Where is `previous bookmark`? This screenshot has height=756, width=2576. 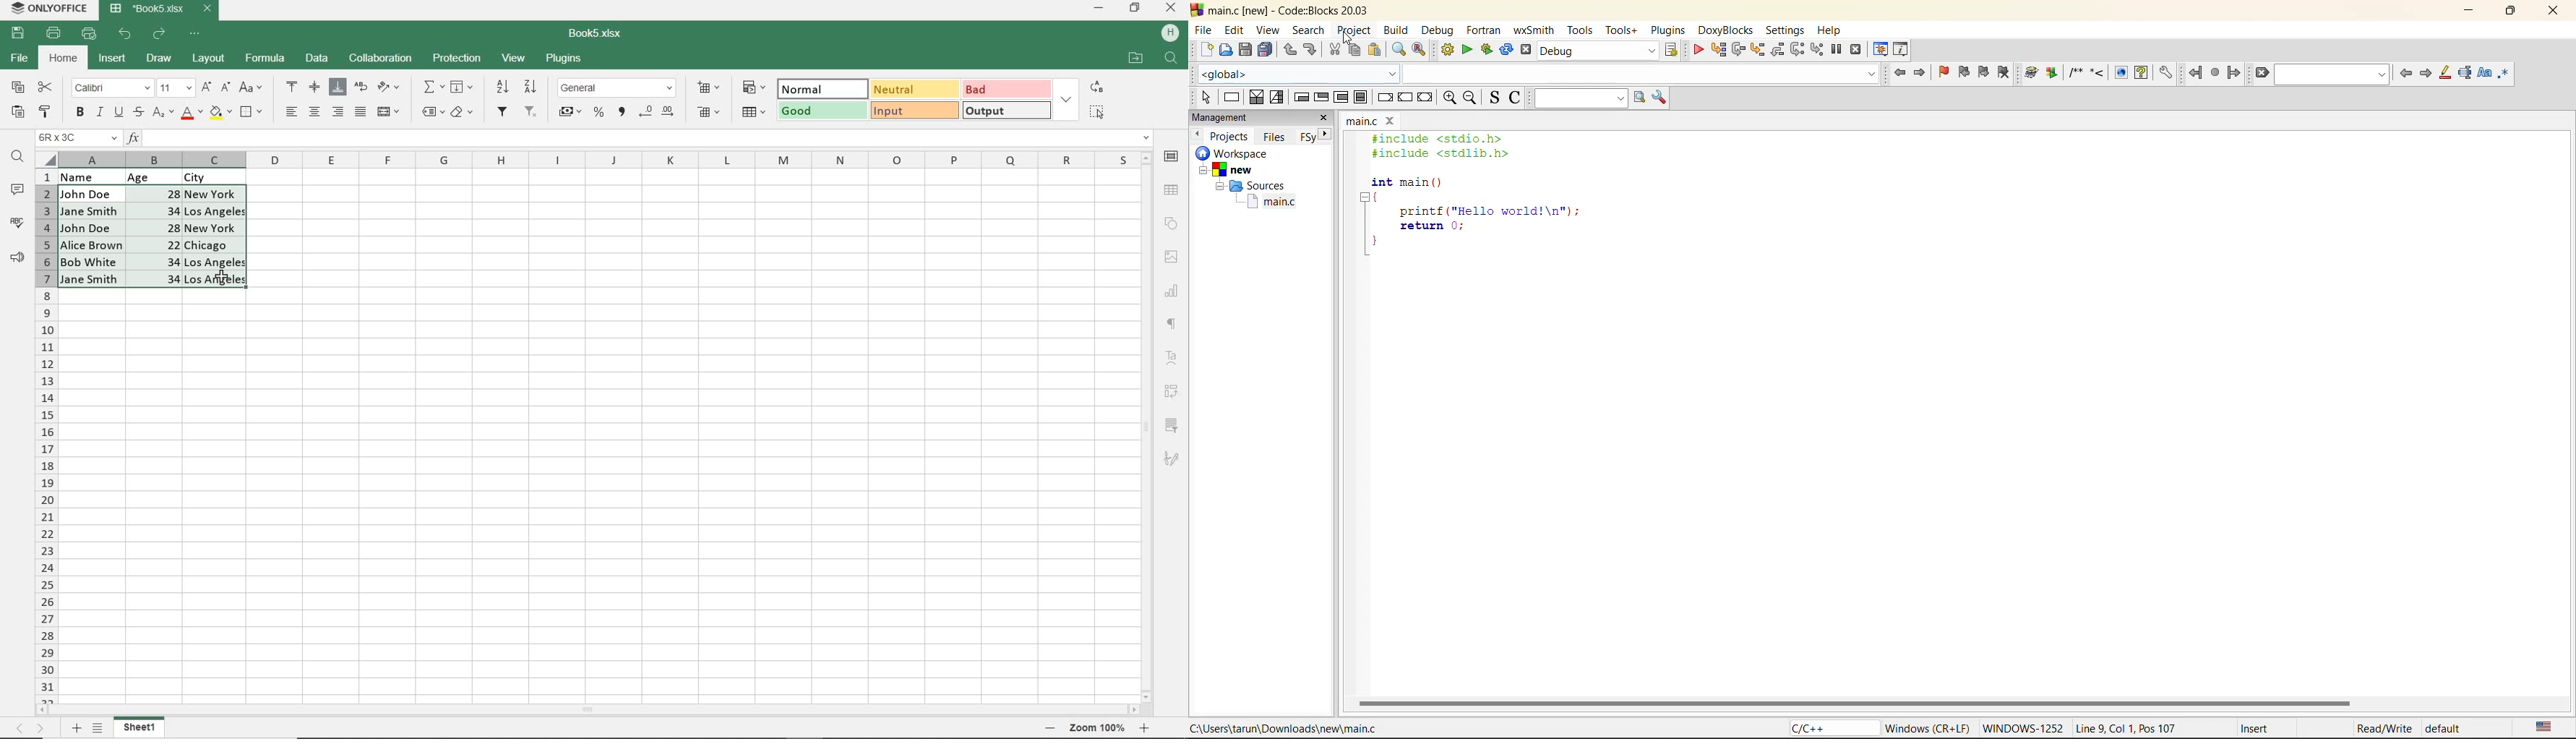
previous bookmark is located at coordinates (1965, 72).